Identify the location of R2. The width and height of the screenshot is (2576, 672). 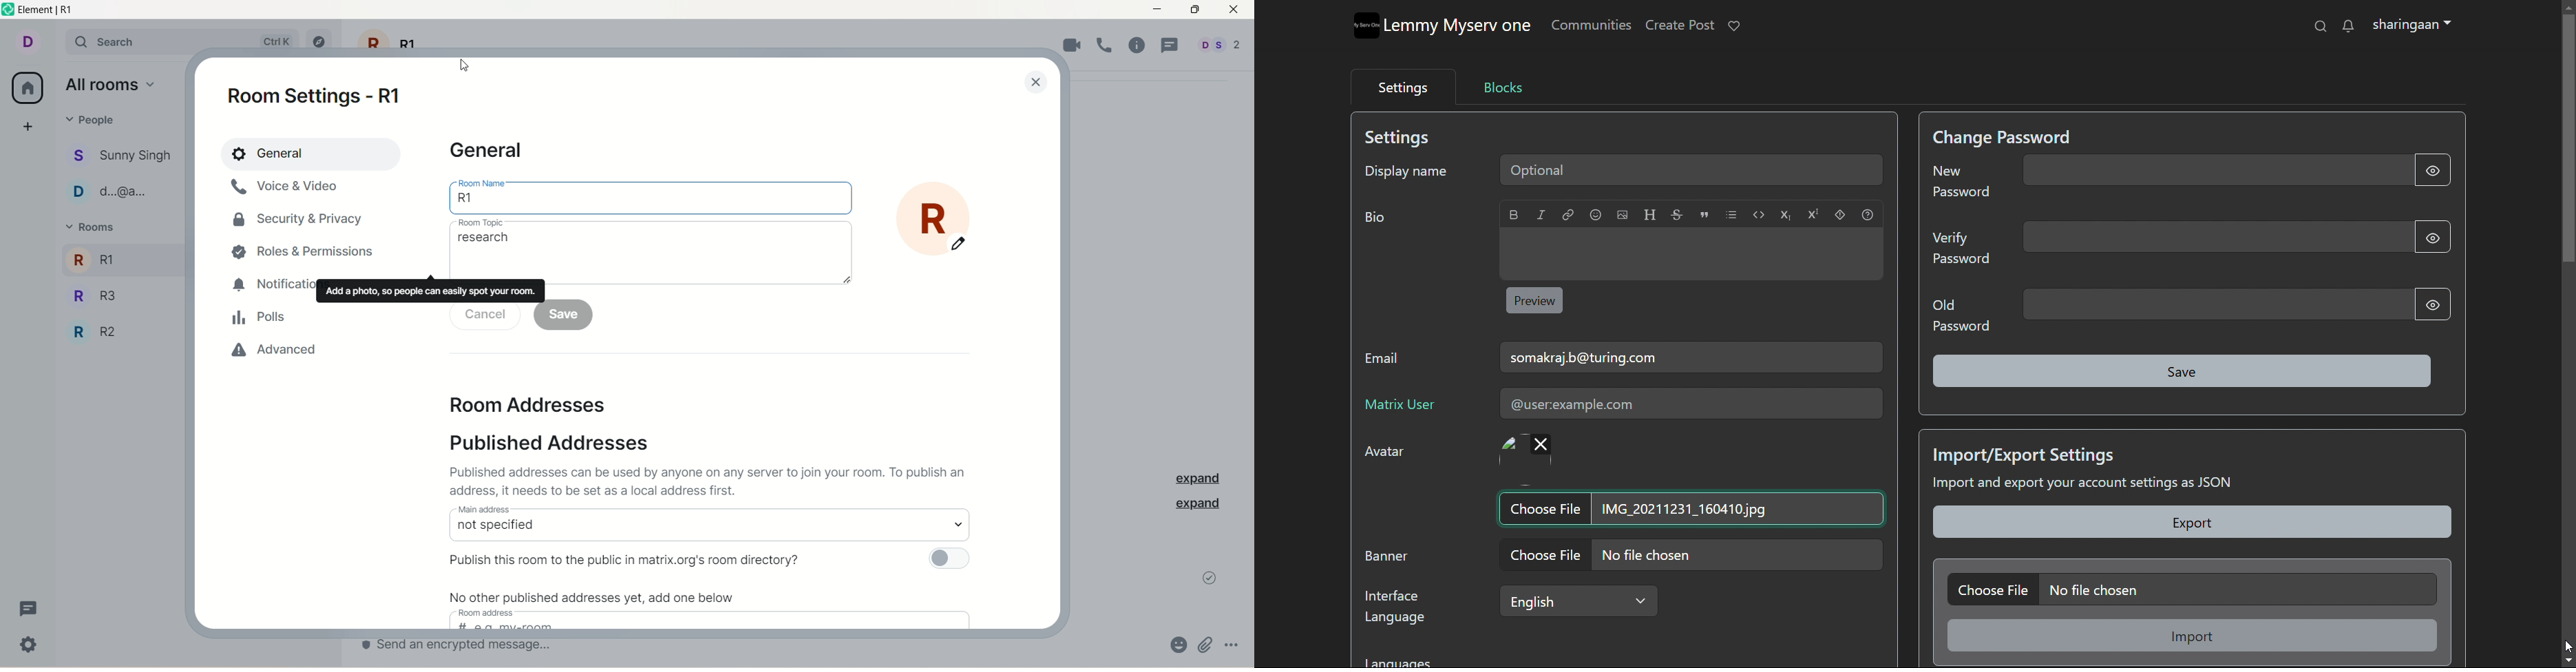
(101, 328).